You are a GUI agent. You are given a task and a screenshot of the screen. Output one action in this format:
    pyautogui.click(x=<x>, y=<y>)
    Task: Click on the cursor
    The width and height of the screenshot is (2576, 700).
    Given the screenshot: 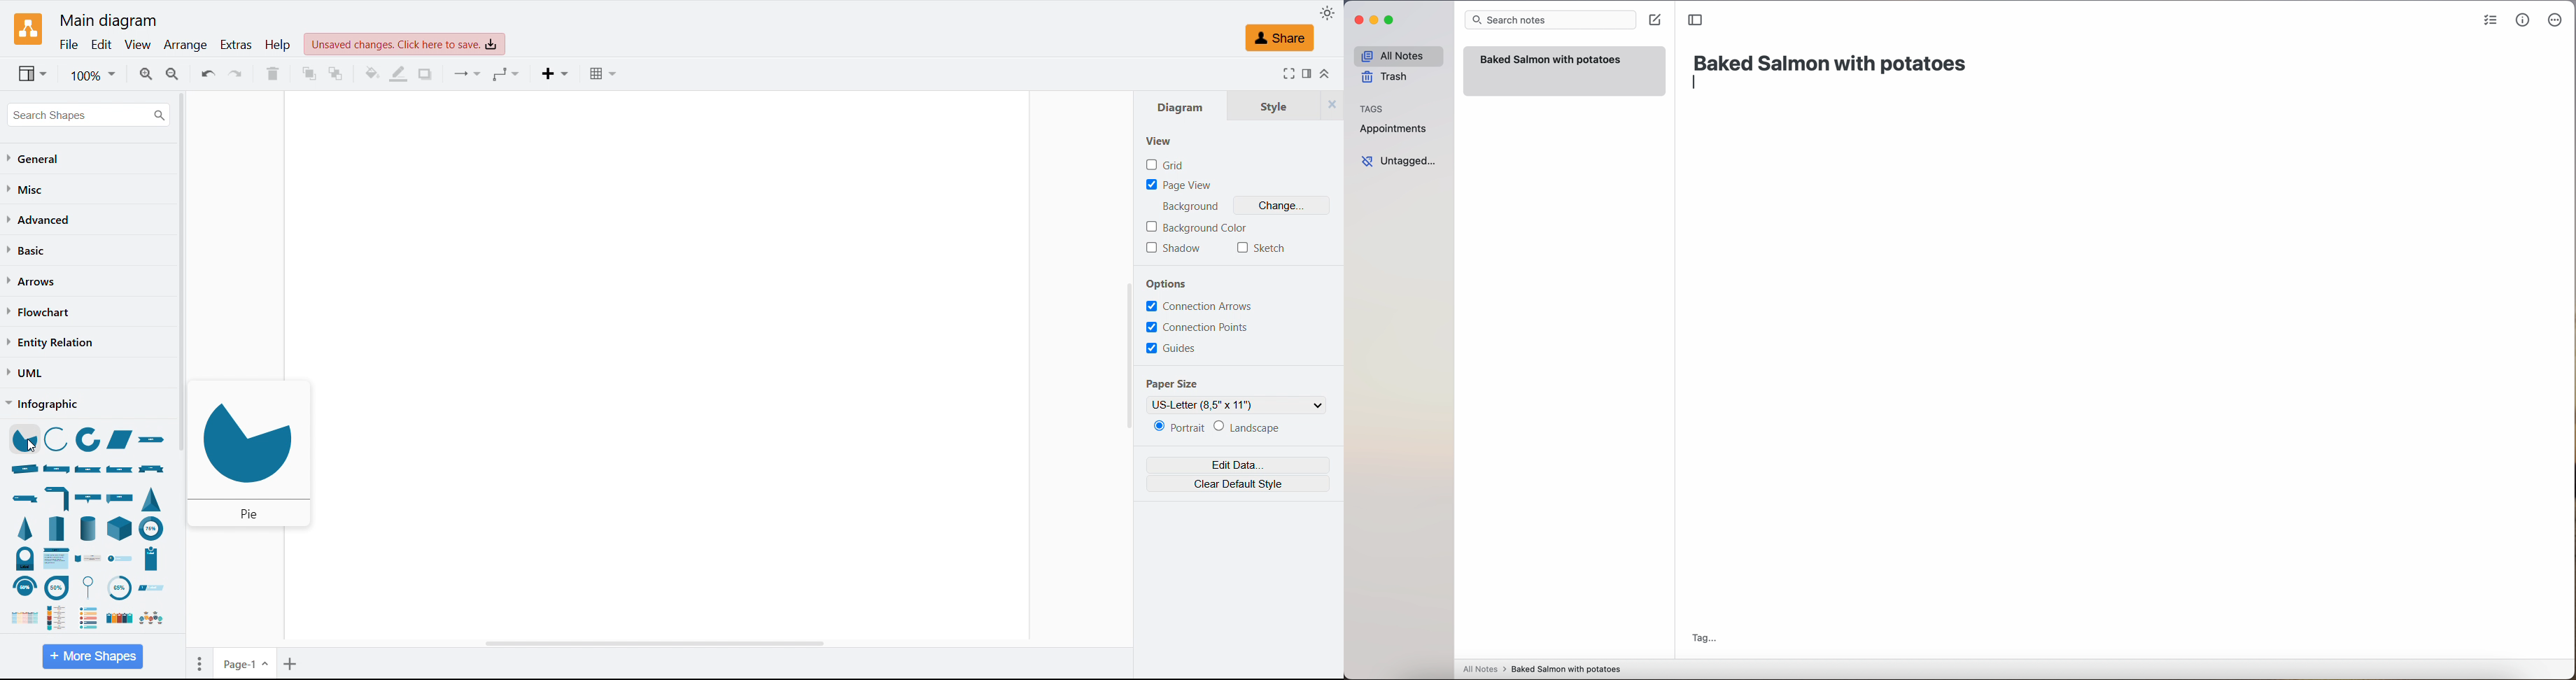 What is the action you would take?
    pyautogui.click(x=29, y=448)
    